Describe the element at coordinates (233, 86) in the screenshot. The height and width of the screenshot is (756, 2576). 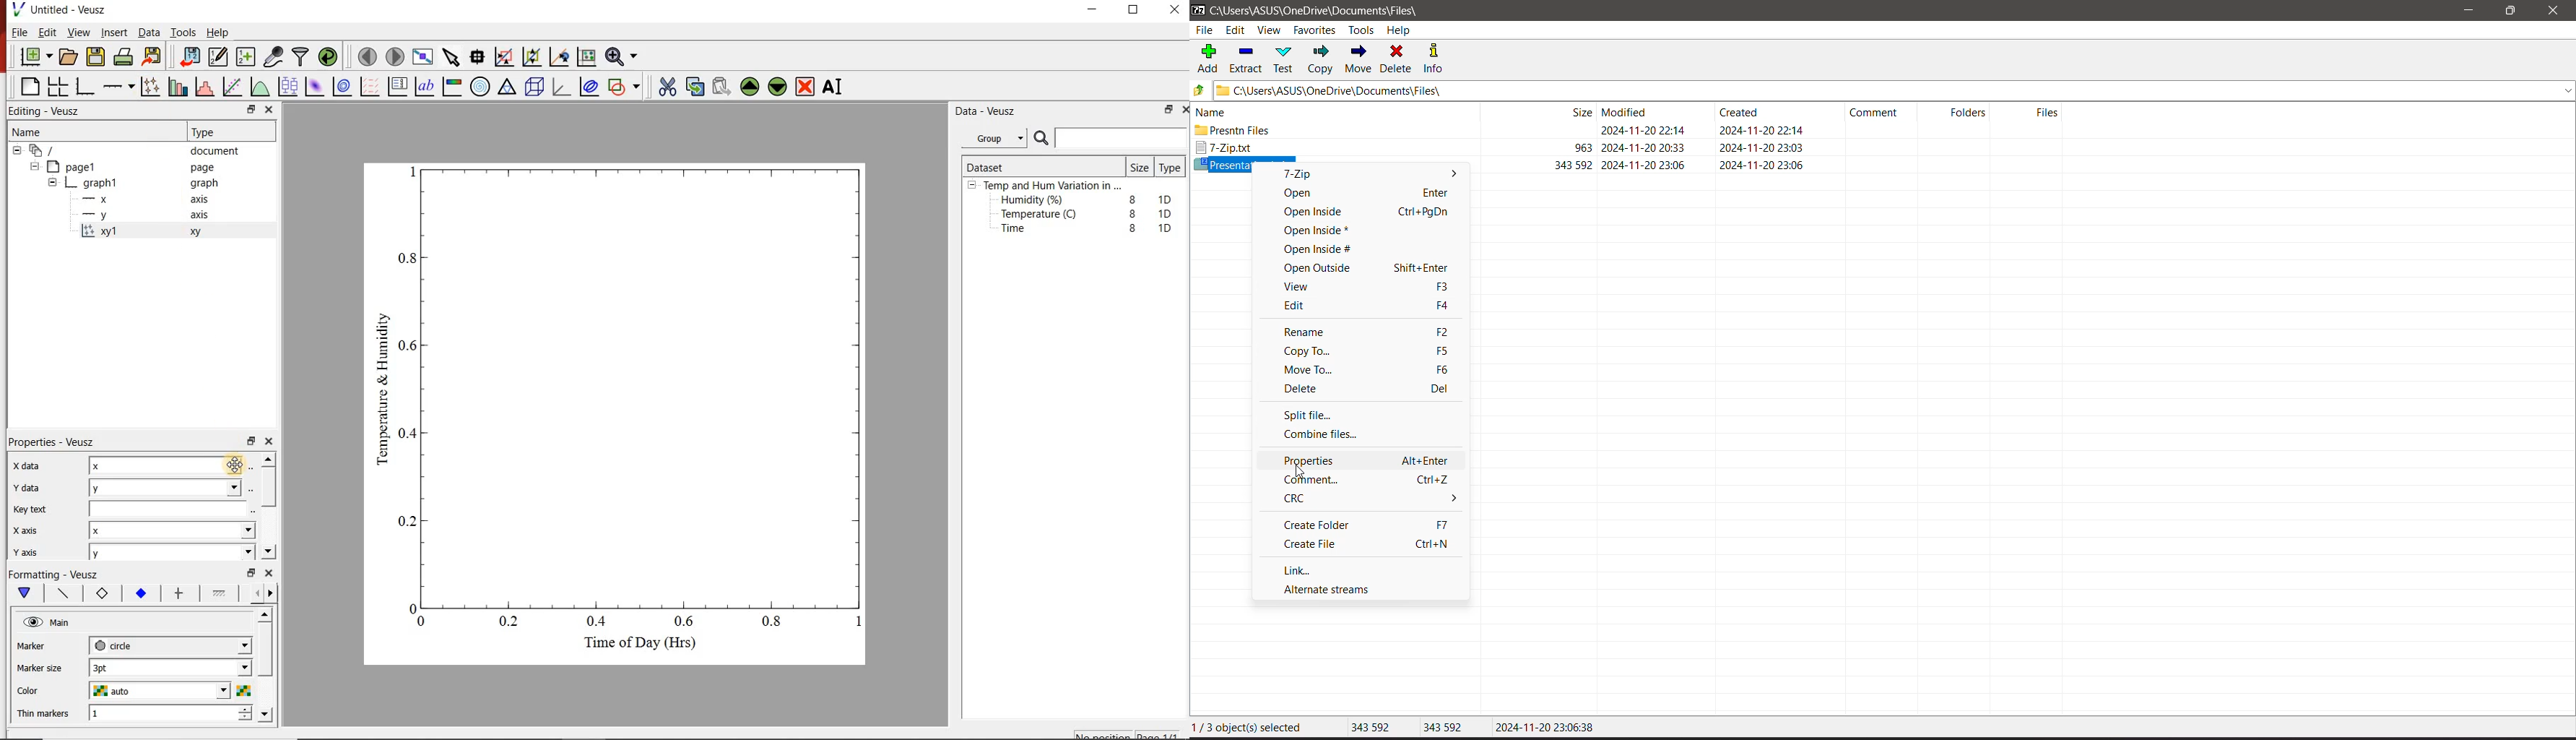
I see `Fit a function to data` at that location.